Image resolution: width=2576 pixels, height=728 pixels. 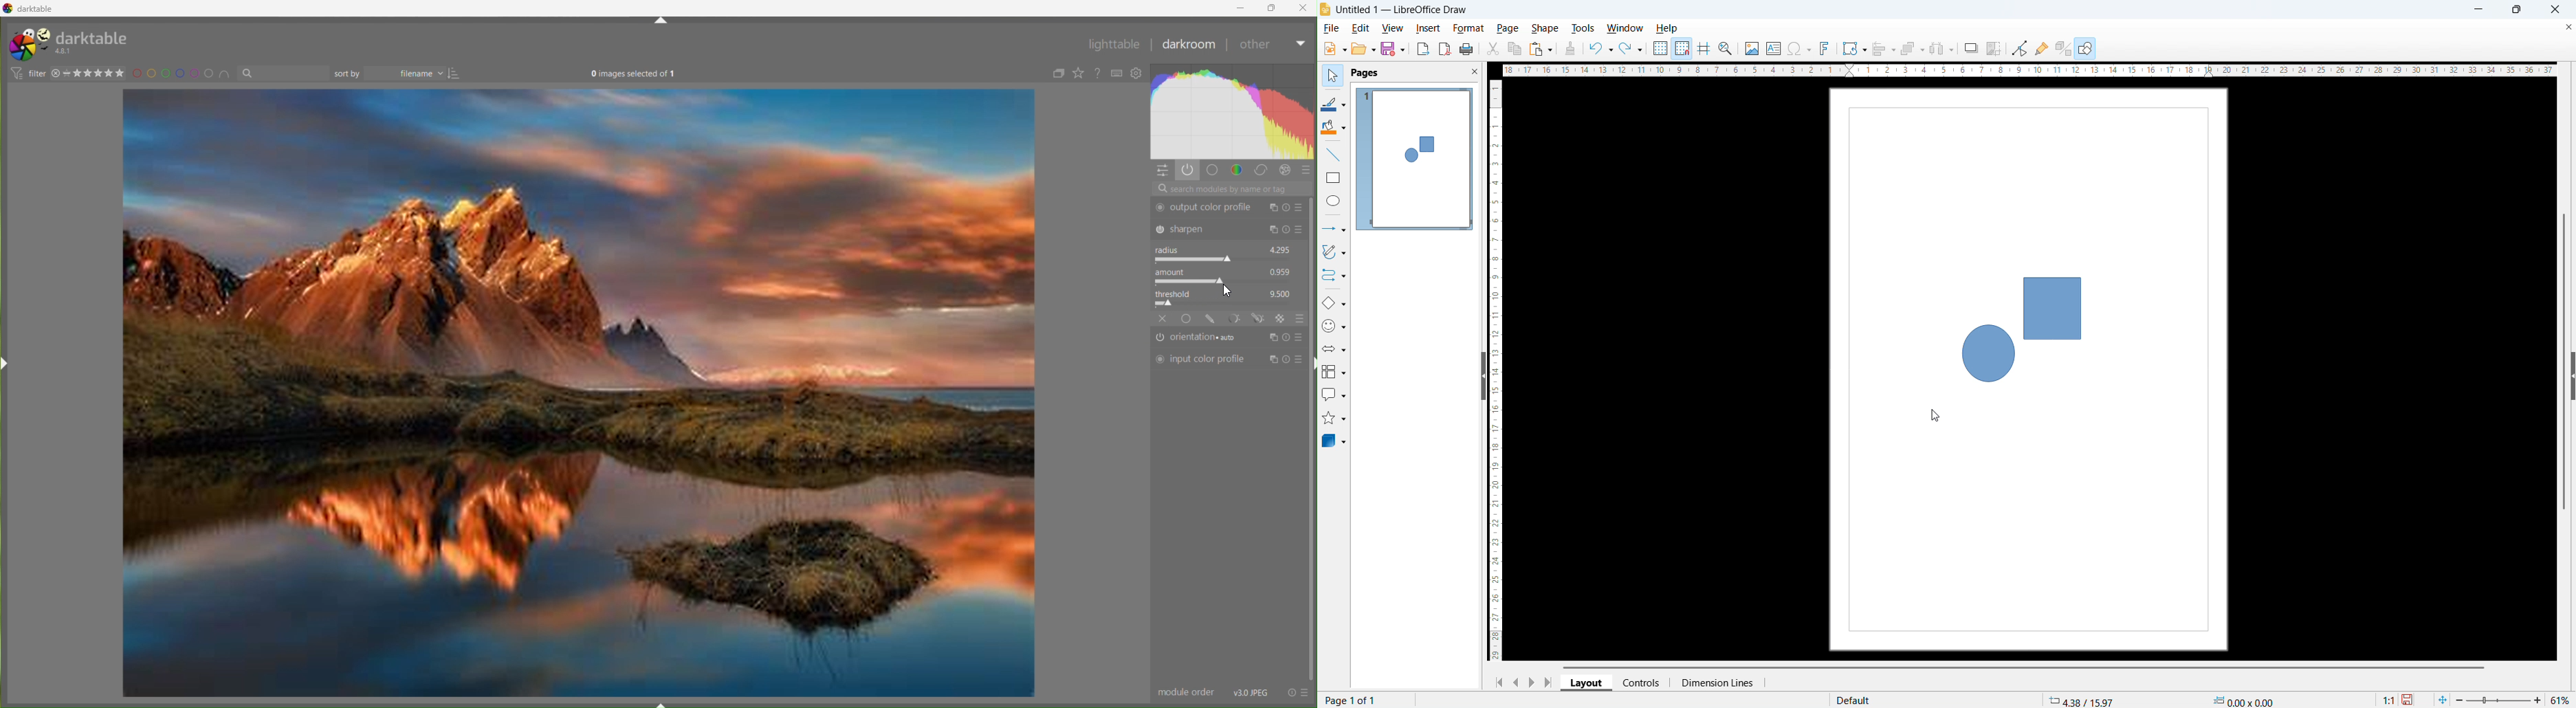 I want to click on rectangle, so click(x=1333, y=177).